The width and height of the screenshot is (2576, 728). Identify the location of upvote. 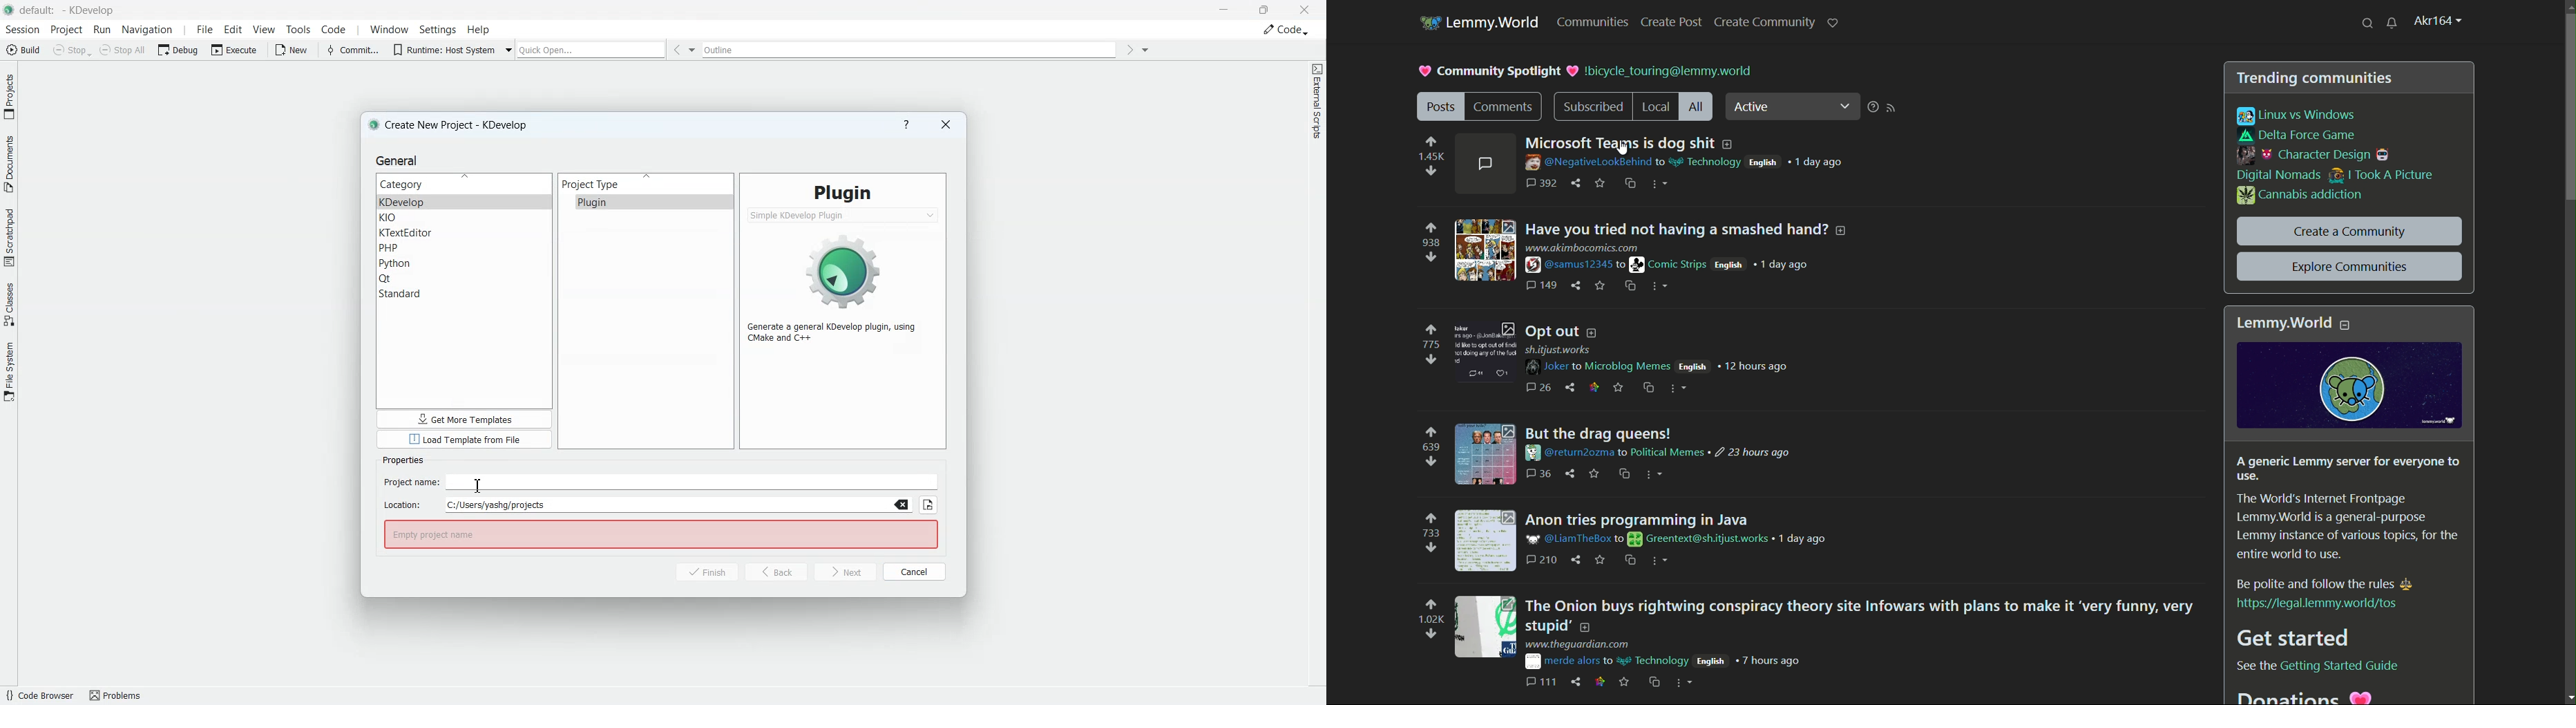
(1431, 605).